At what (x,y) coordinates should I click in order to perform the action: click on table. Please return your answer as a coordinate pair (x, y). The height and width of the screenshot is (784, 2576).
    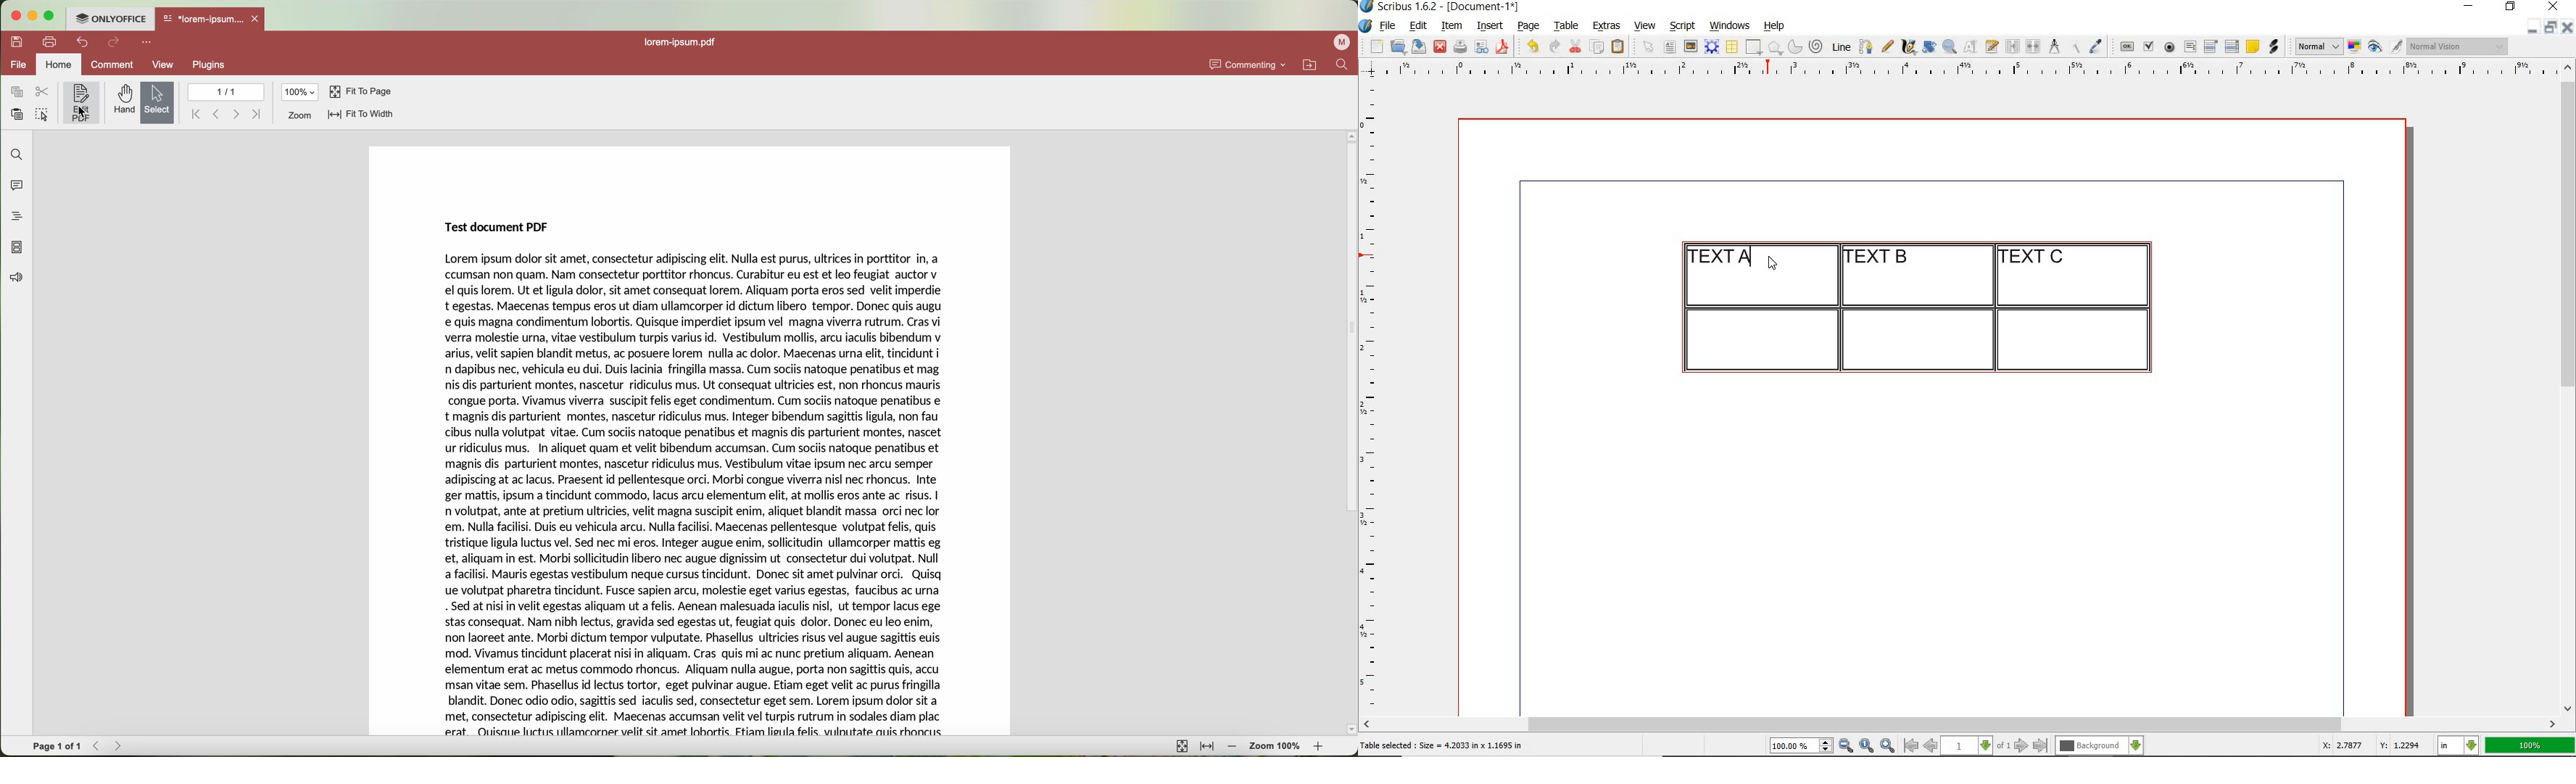
    Looking at the image, I should click on (1567, 26).